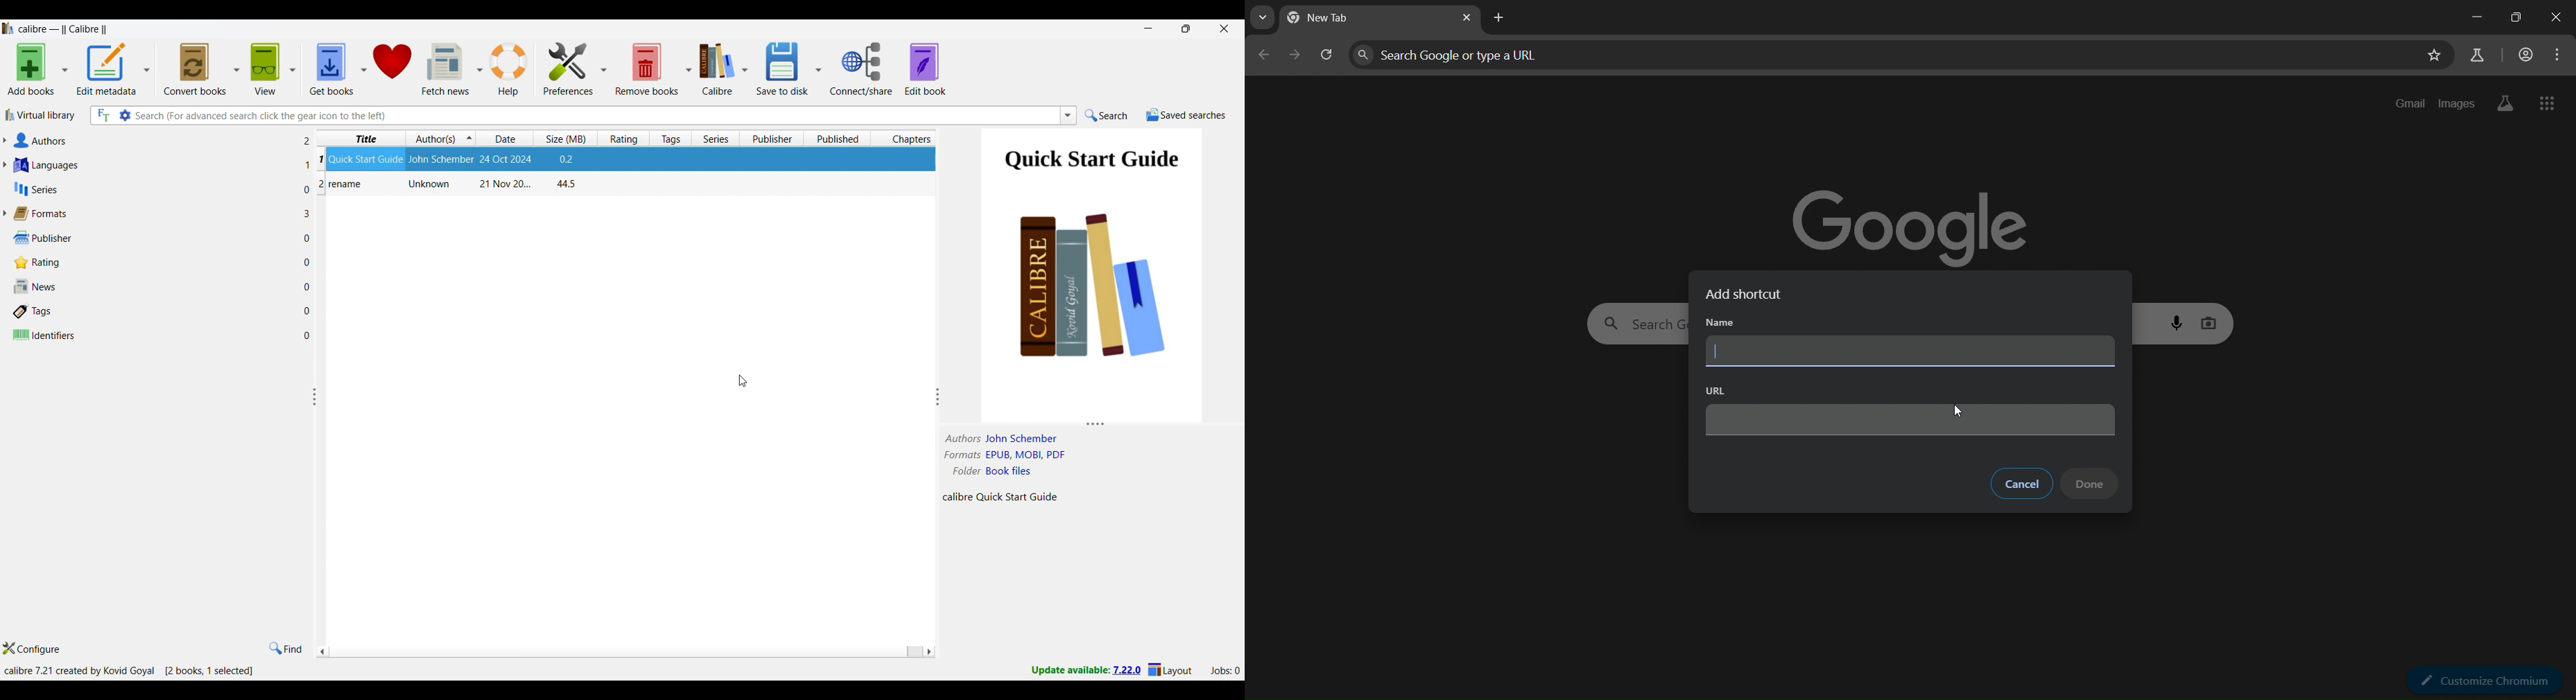 The height and width of the screenshot is (700, 2576). I want to click on search tabs, so click(1266, 18).